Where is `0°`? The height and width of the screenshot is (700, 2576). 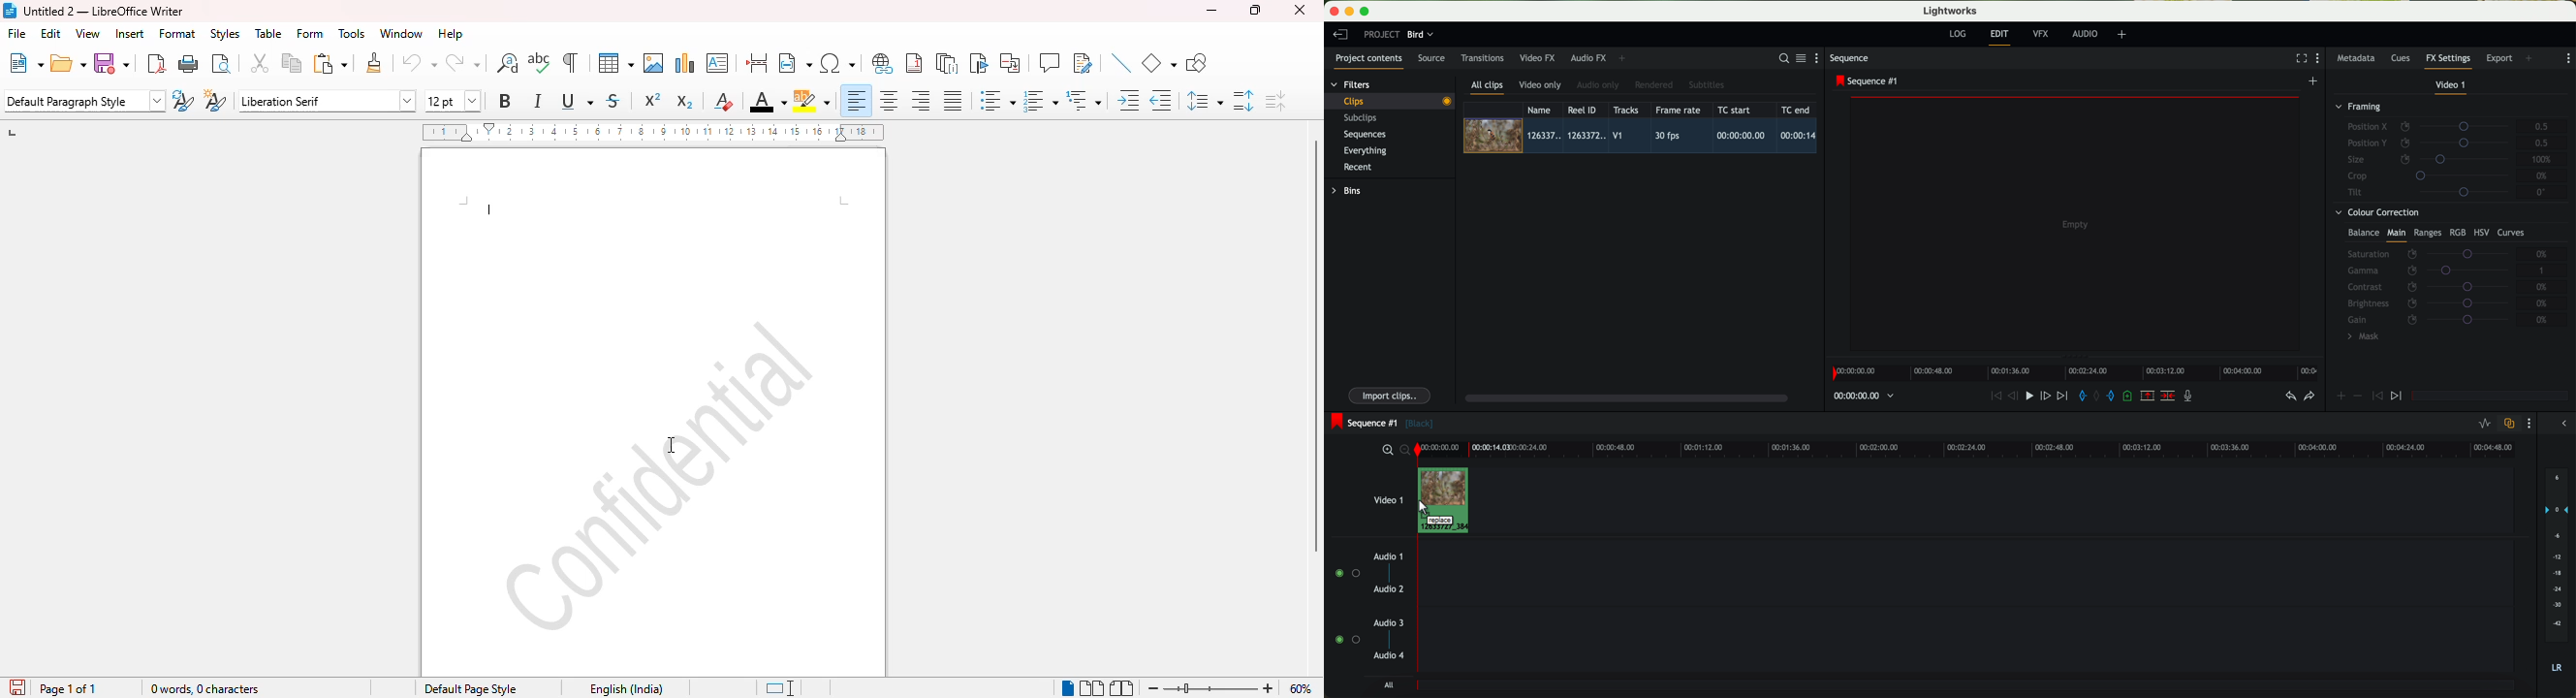
0° is located at coordinates (2542, 192).